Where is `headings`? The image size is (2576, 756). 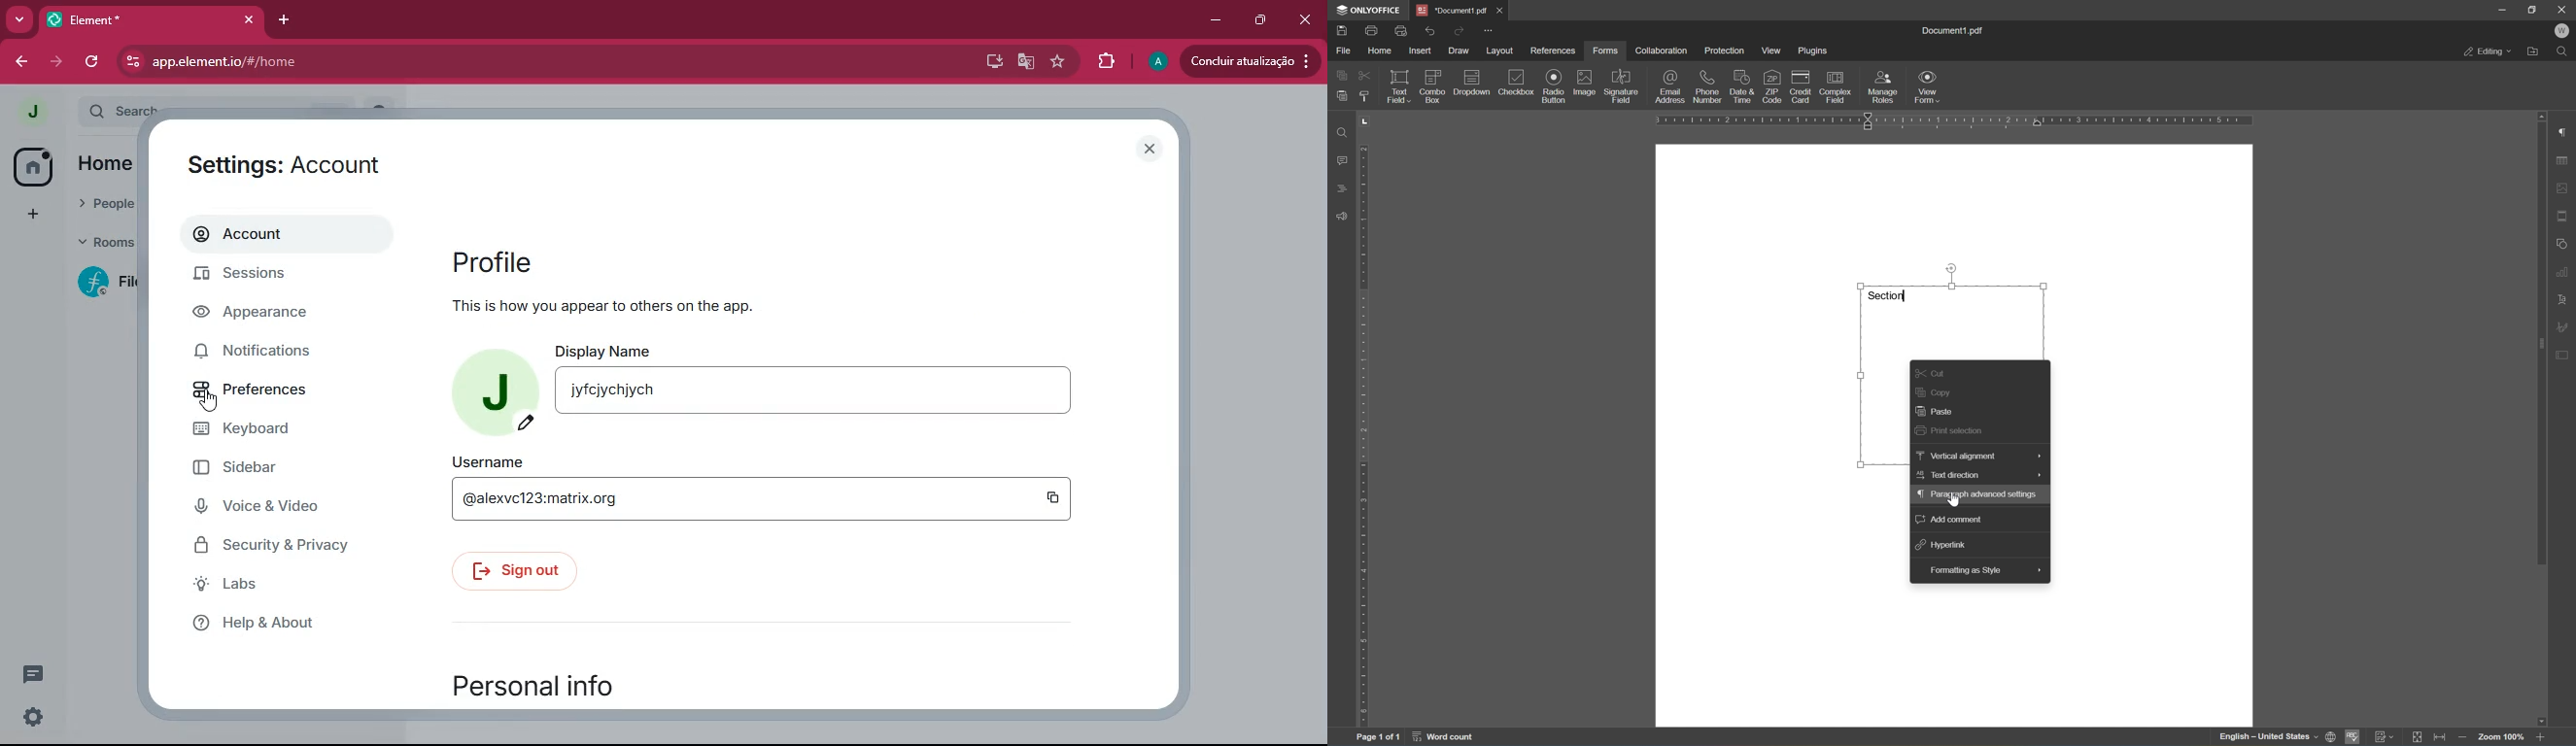 headings is located at coordinates (1341, 188).